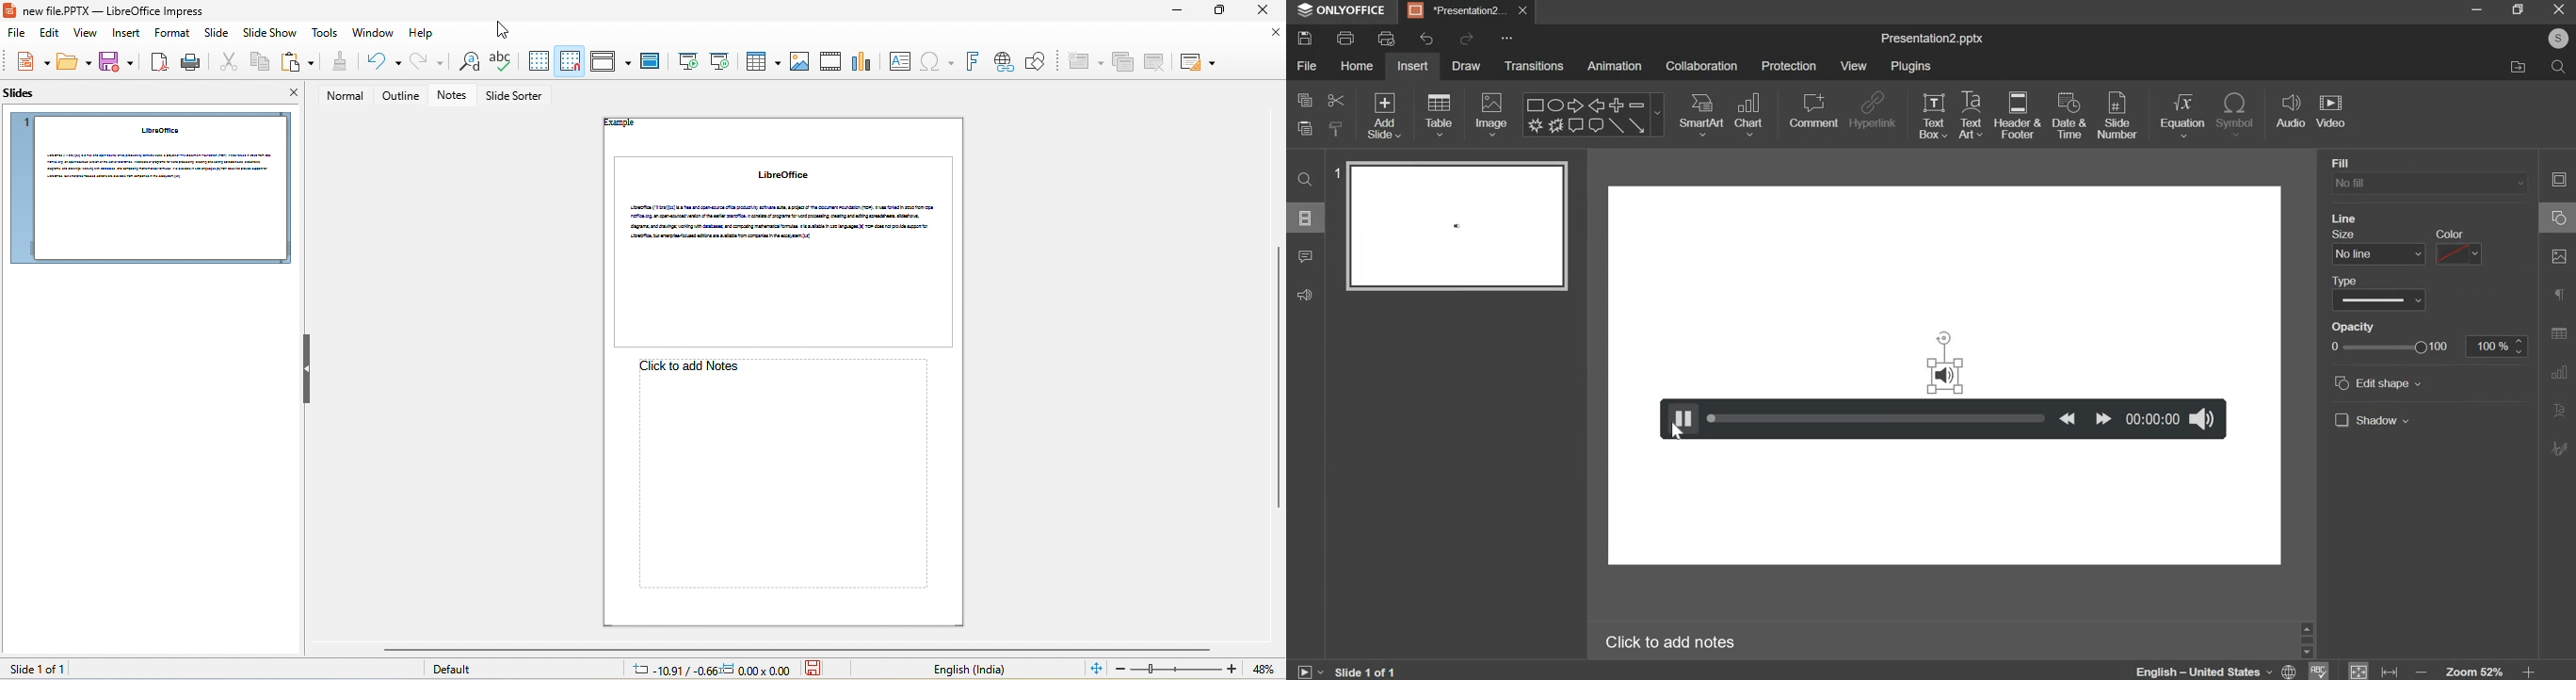 The height and width of the screenshot is (700, 2576). What do you see at coordinates (2103, 418) in the screenshot?
I see `move forward` at bounding box center [2103, 418].